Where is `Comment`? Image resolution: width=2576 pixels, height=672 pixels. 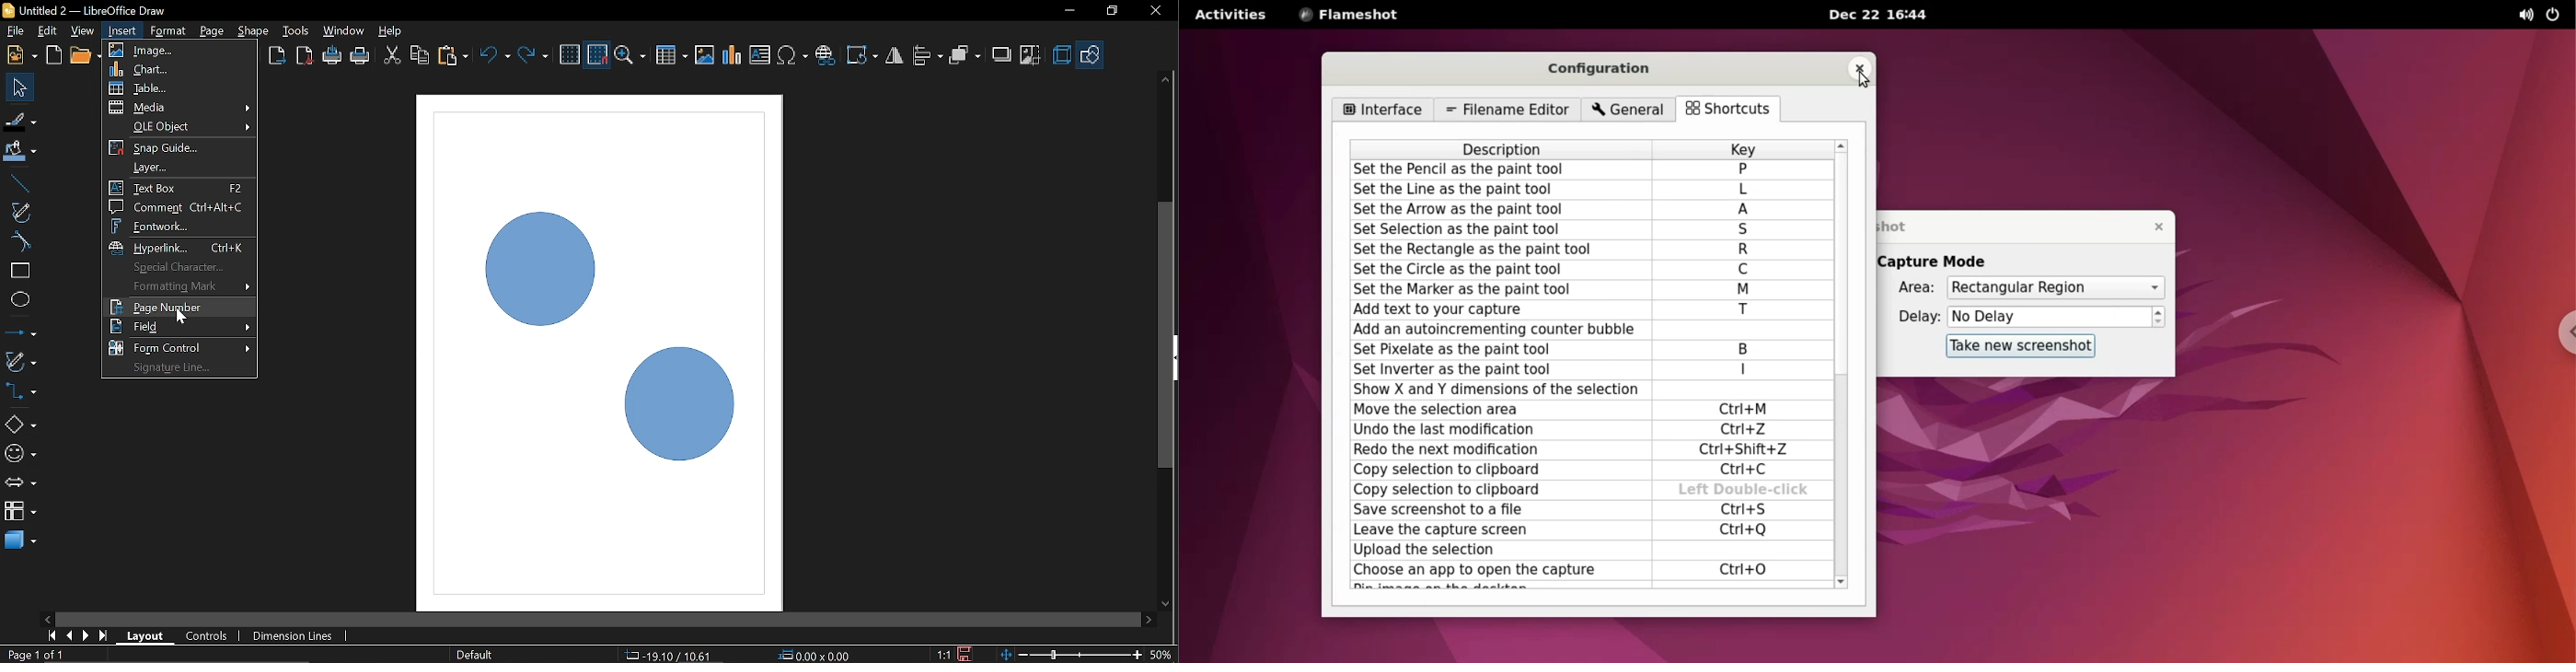 Comment is located at coordinates (178, 207).